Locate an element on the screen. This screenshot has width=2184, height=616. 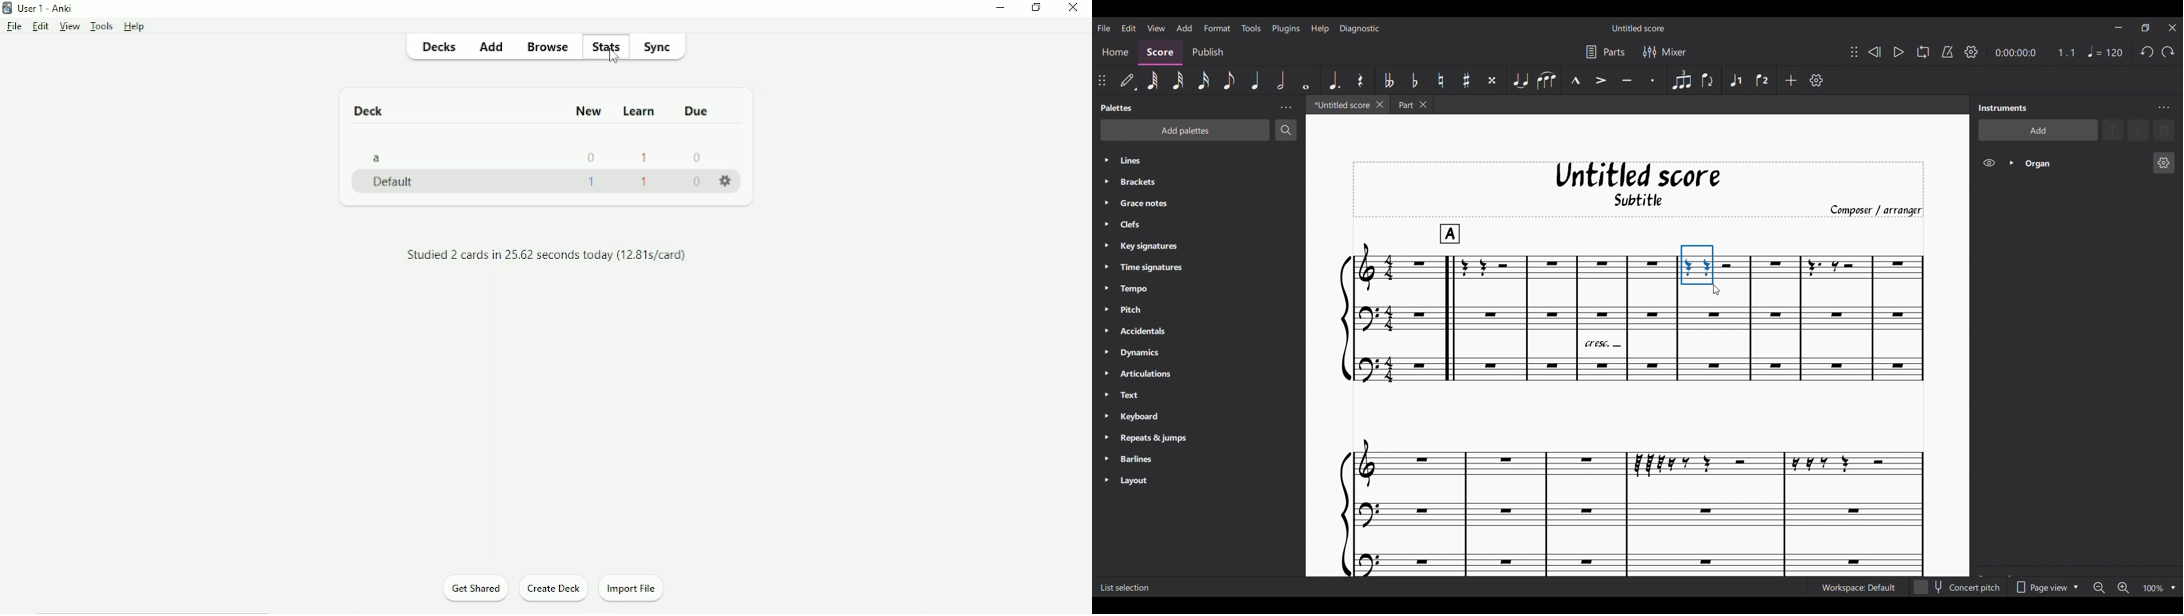
Portion selected by cursor is located at coordinates (1697, 265).